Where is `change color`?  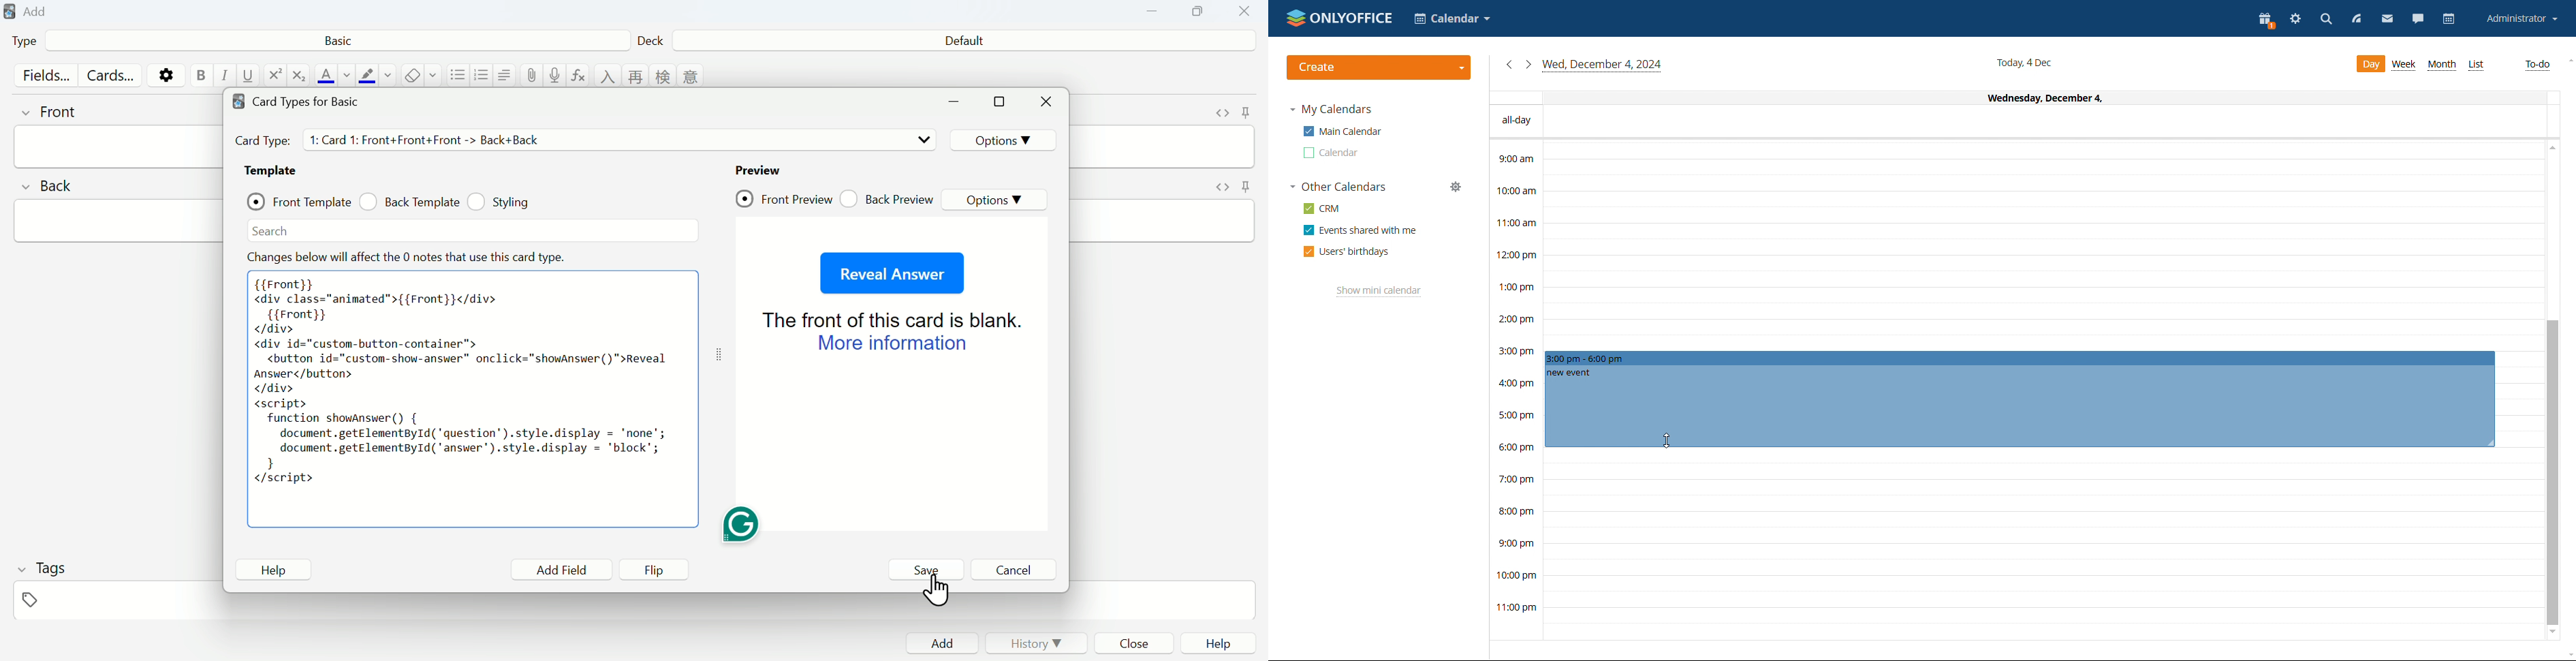
change color is located at coordinates (388, 75).